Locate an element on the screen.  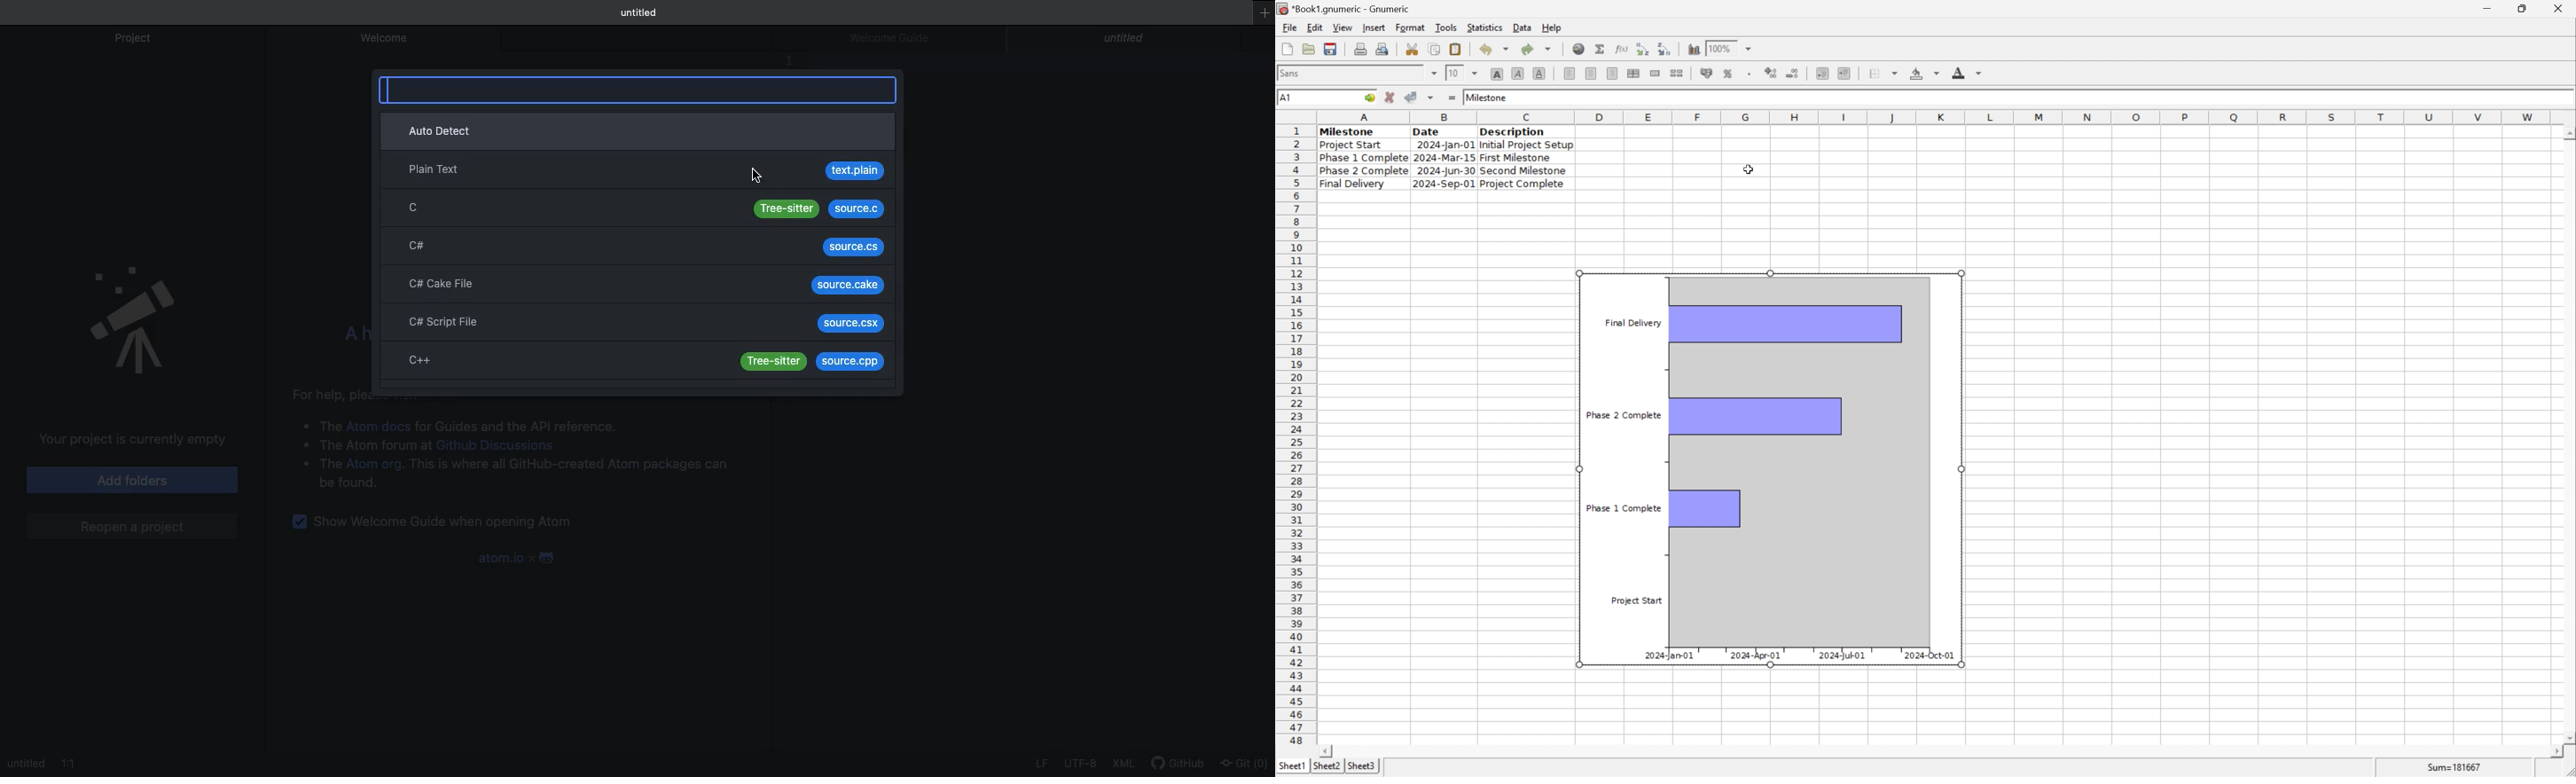
atom.io x android is located at coordinates (517, 557).